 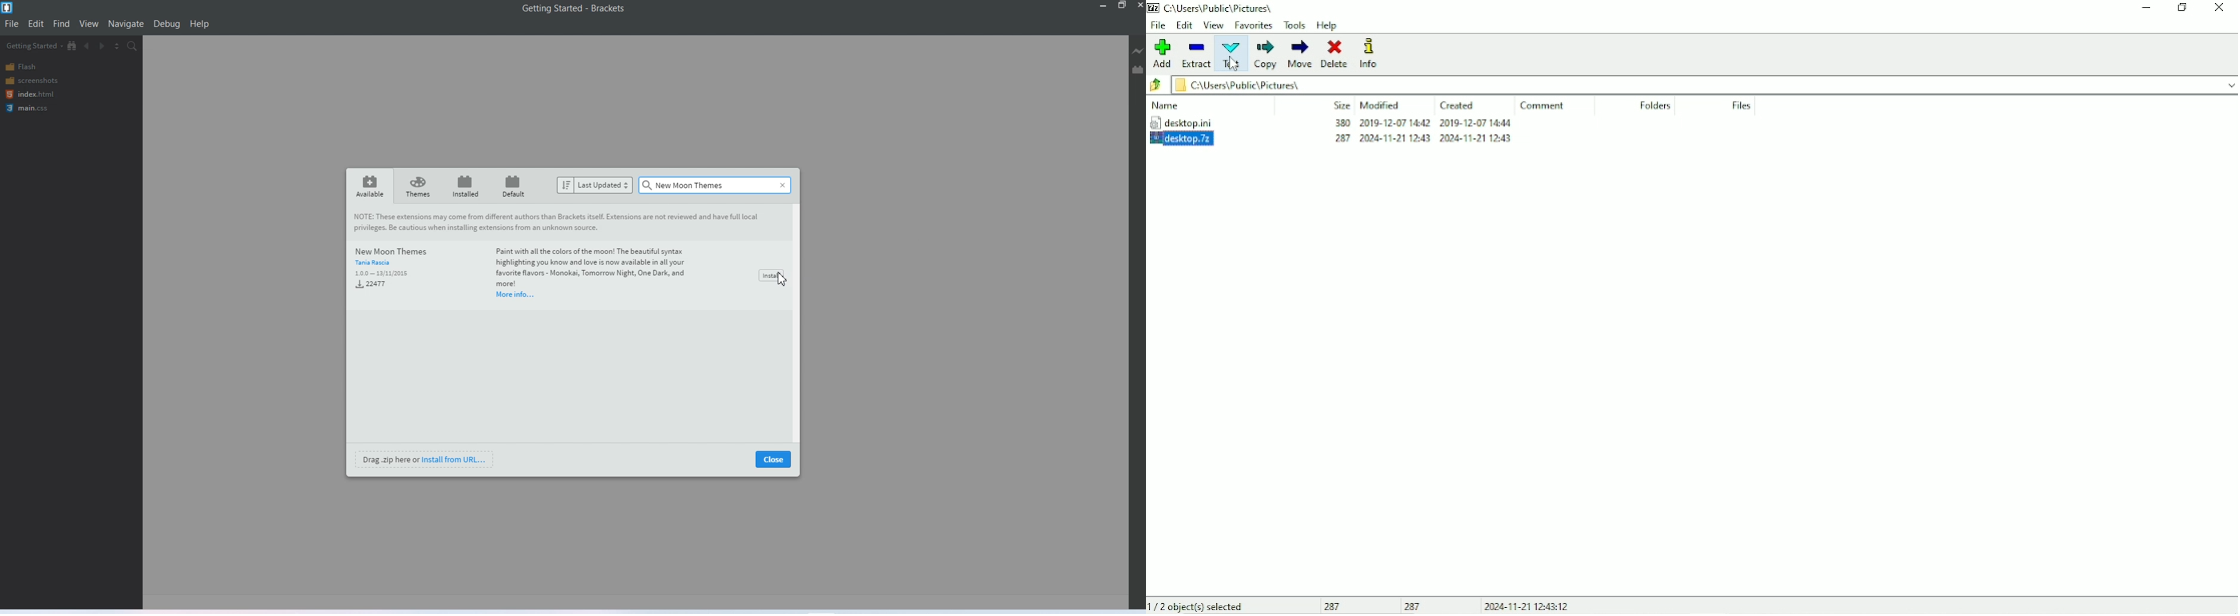 What do you see at coordinates (1105, 6) in the screenshot?
I see `Minimize` at bounding box center [1105, 6].